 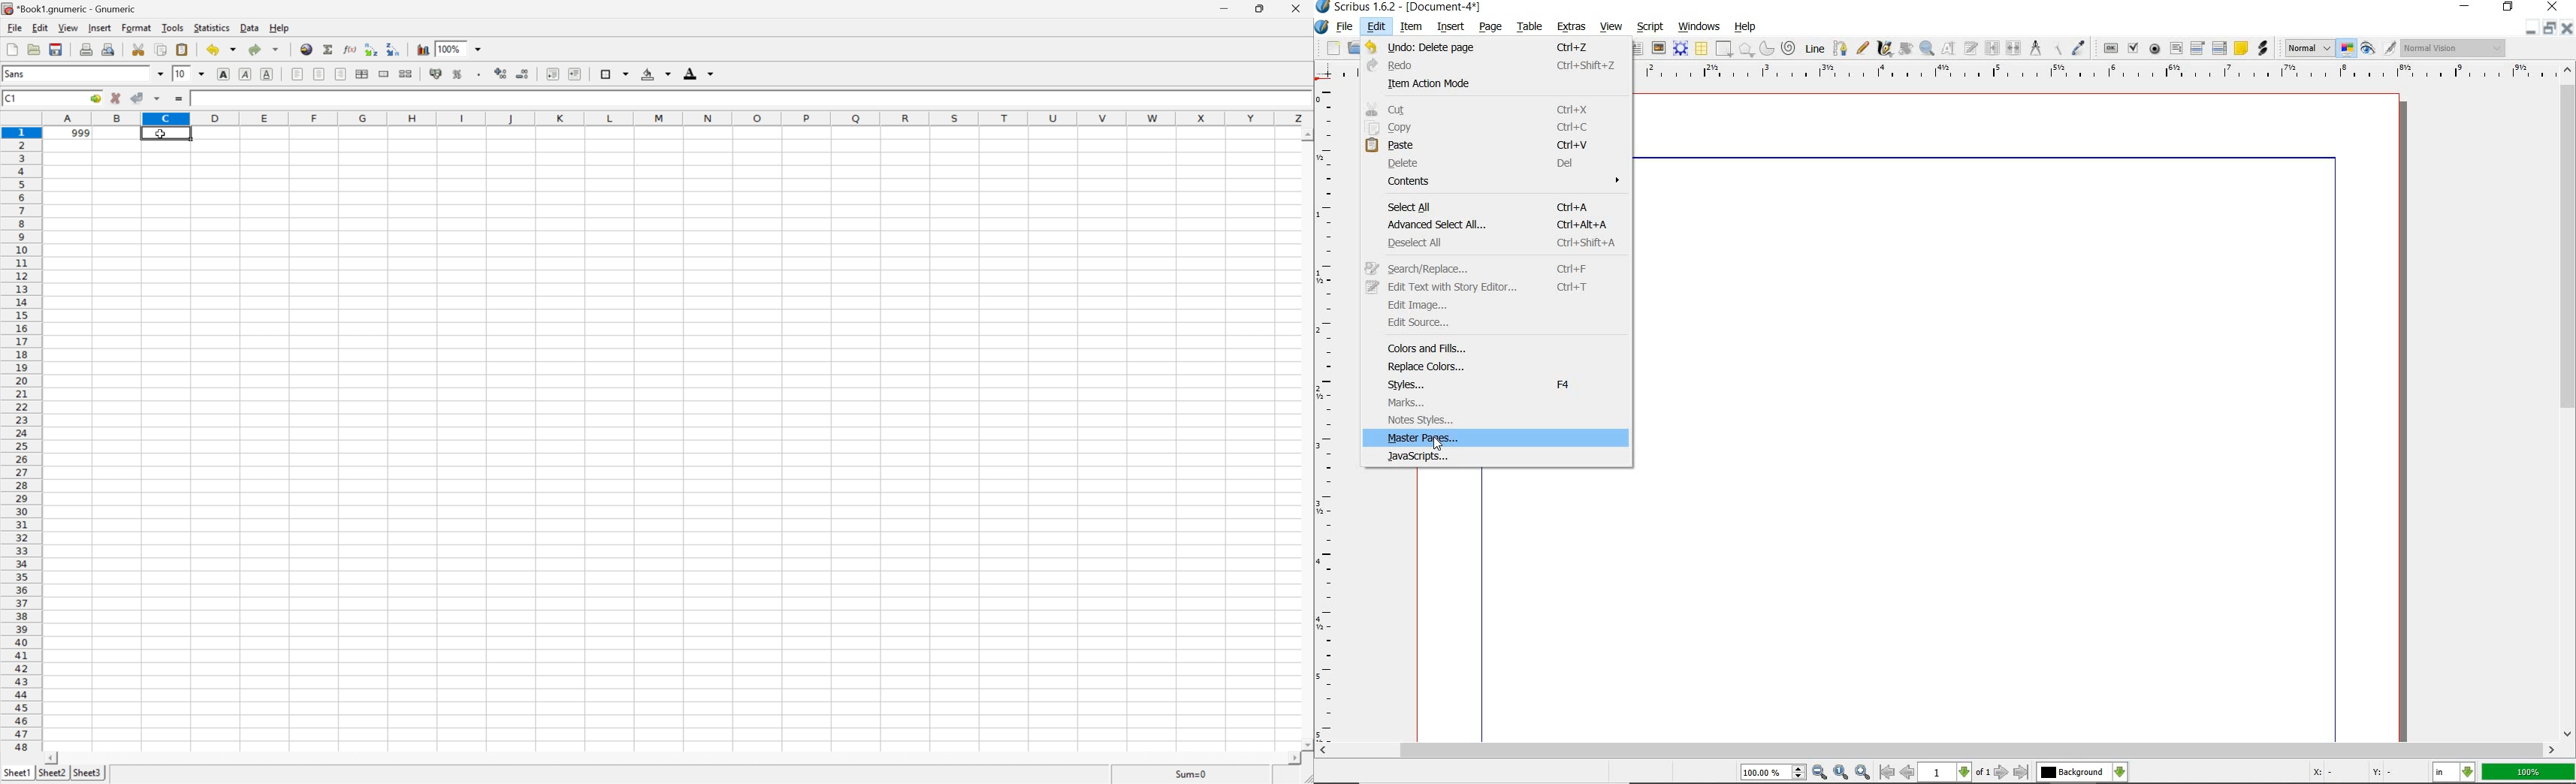 What do you see at coordinates (297, 74) in the screenshot?
I see `Align left` at bounding box center [297, 74].